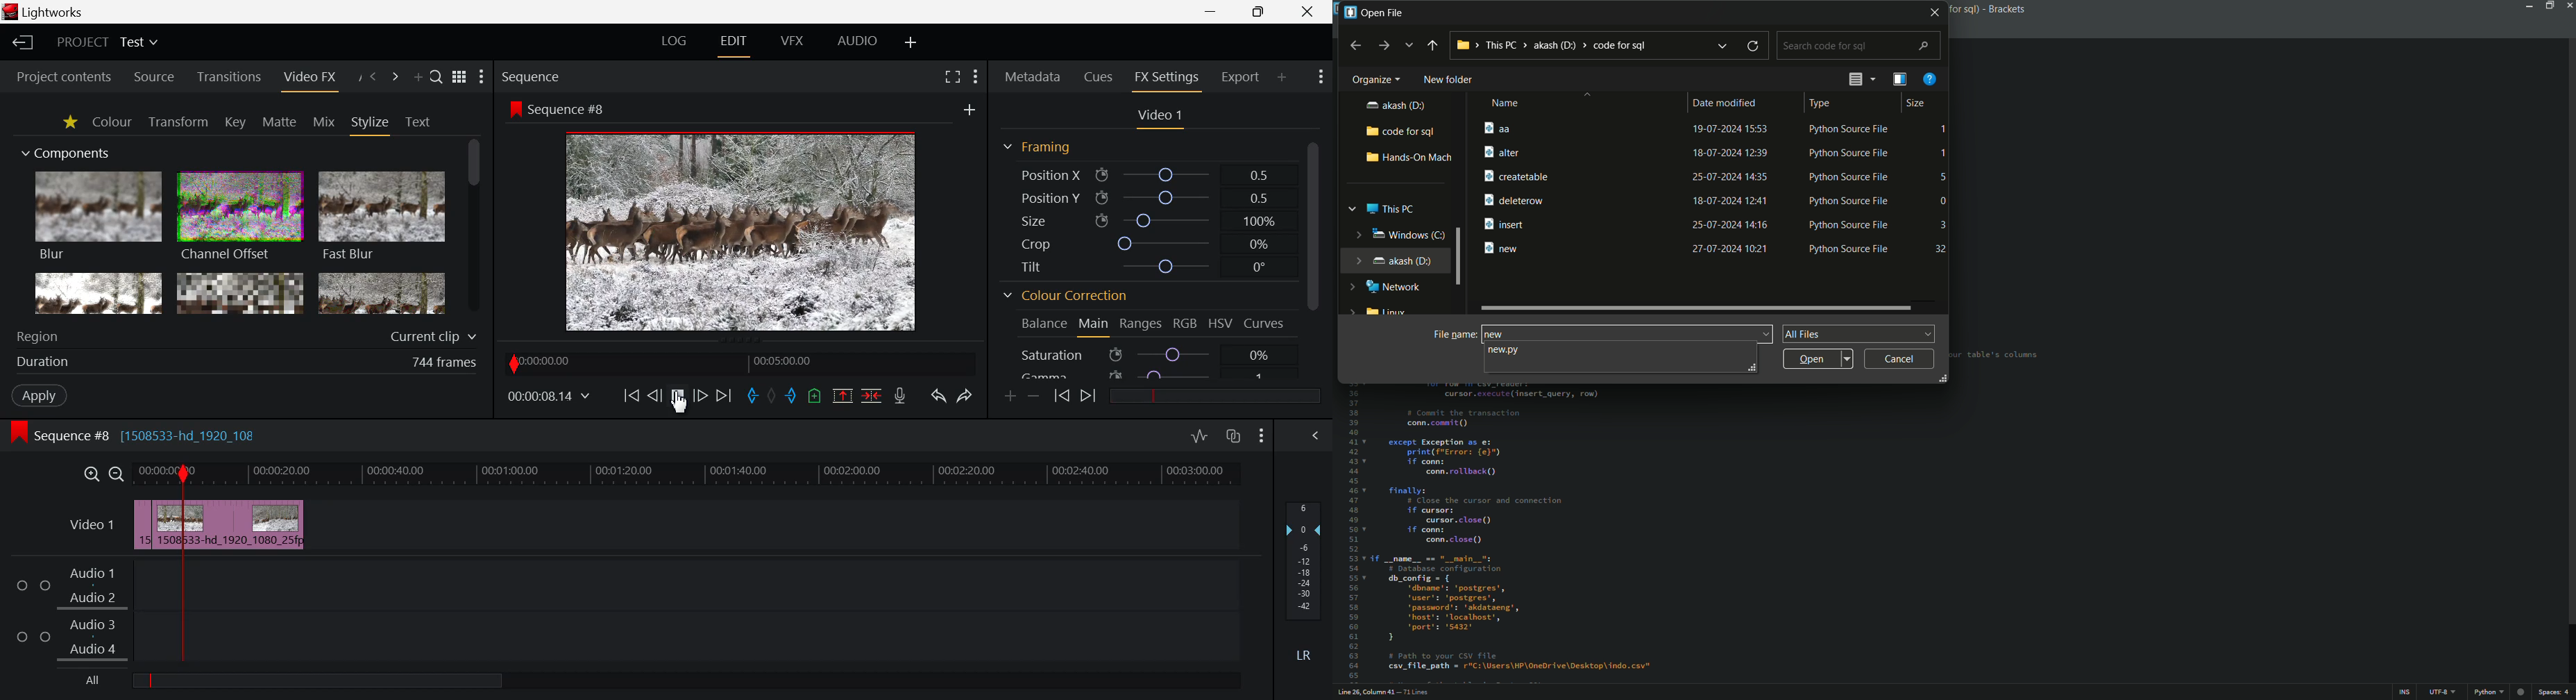 The height and width of the screenshot is (700, 2576). What do you see at coordinates (1819, 358) in the screenshot?
I see `open` at bounding box center [1819, 358].